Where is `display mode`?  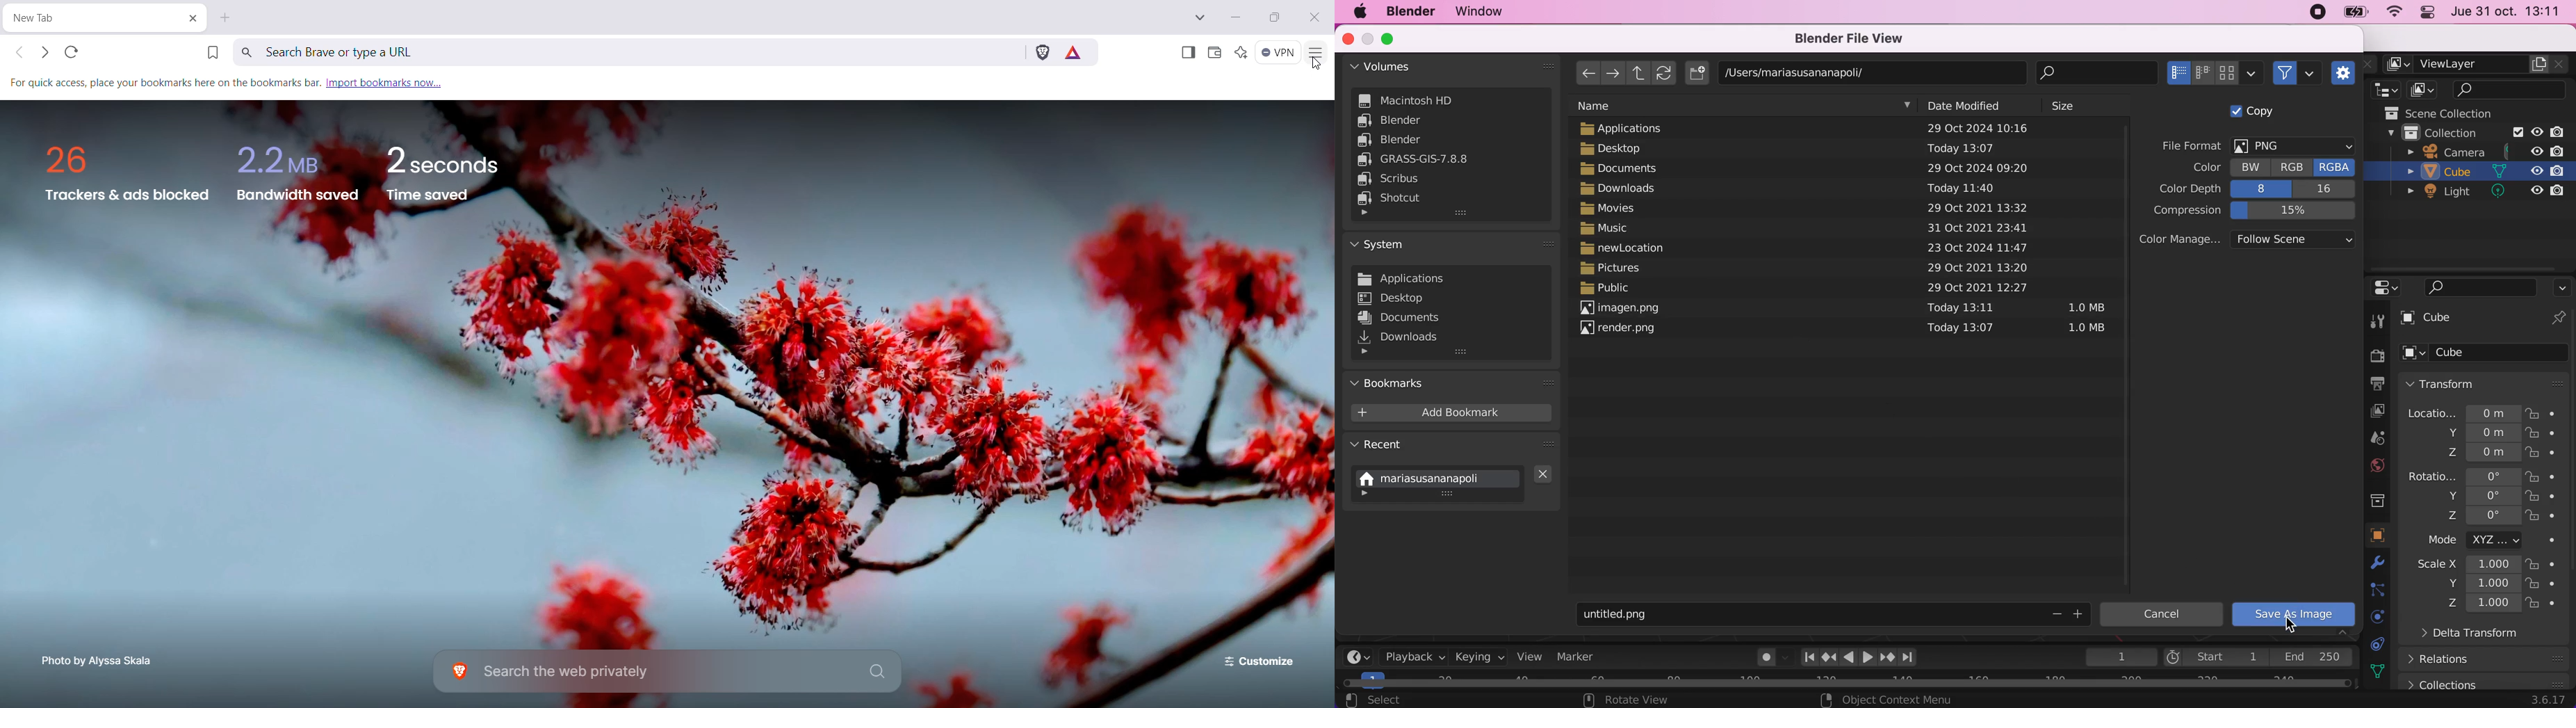 display mode is located at coordinates (2215, 71).